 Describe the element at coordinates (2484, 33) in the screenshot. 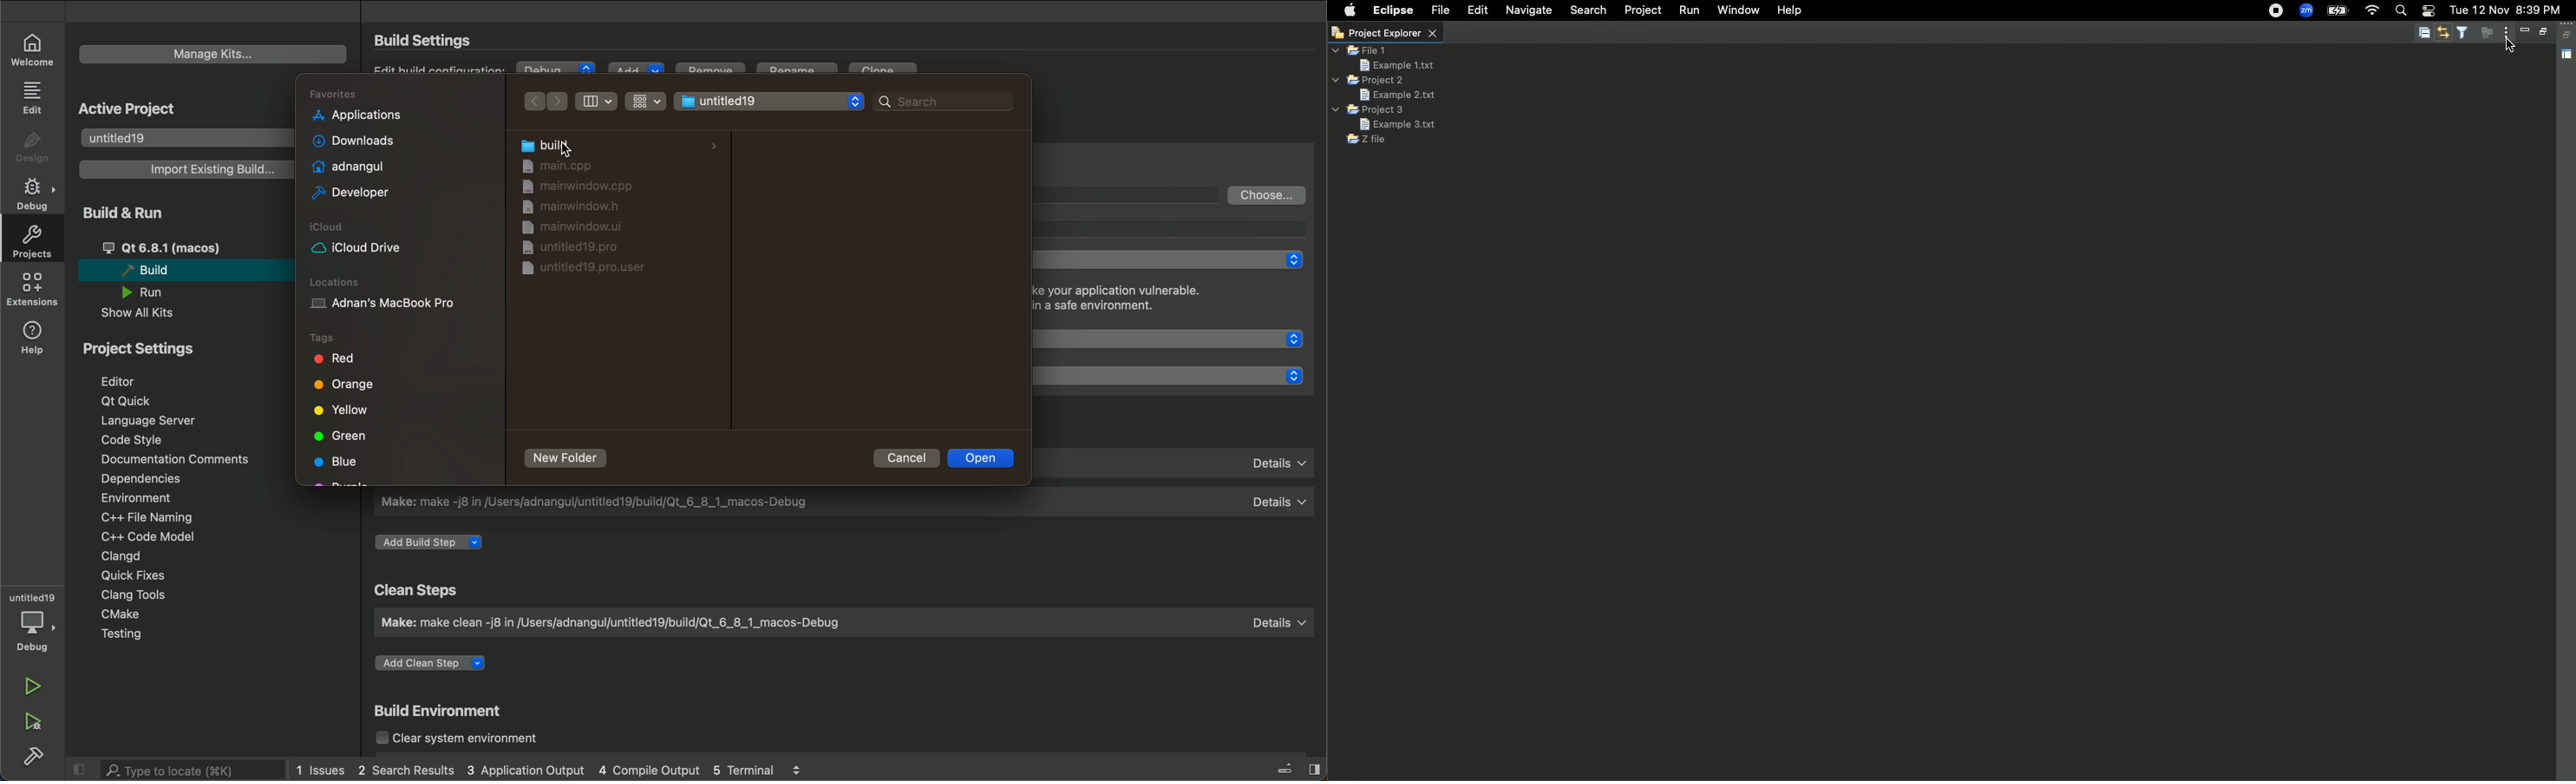

I see `Focus on active task` at that location.